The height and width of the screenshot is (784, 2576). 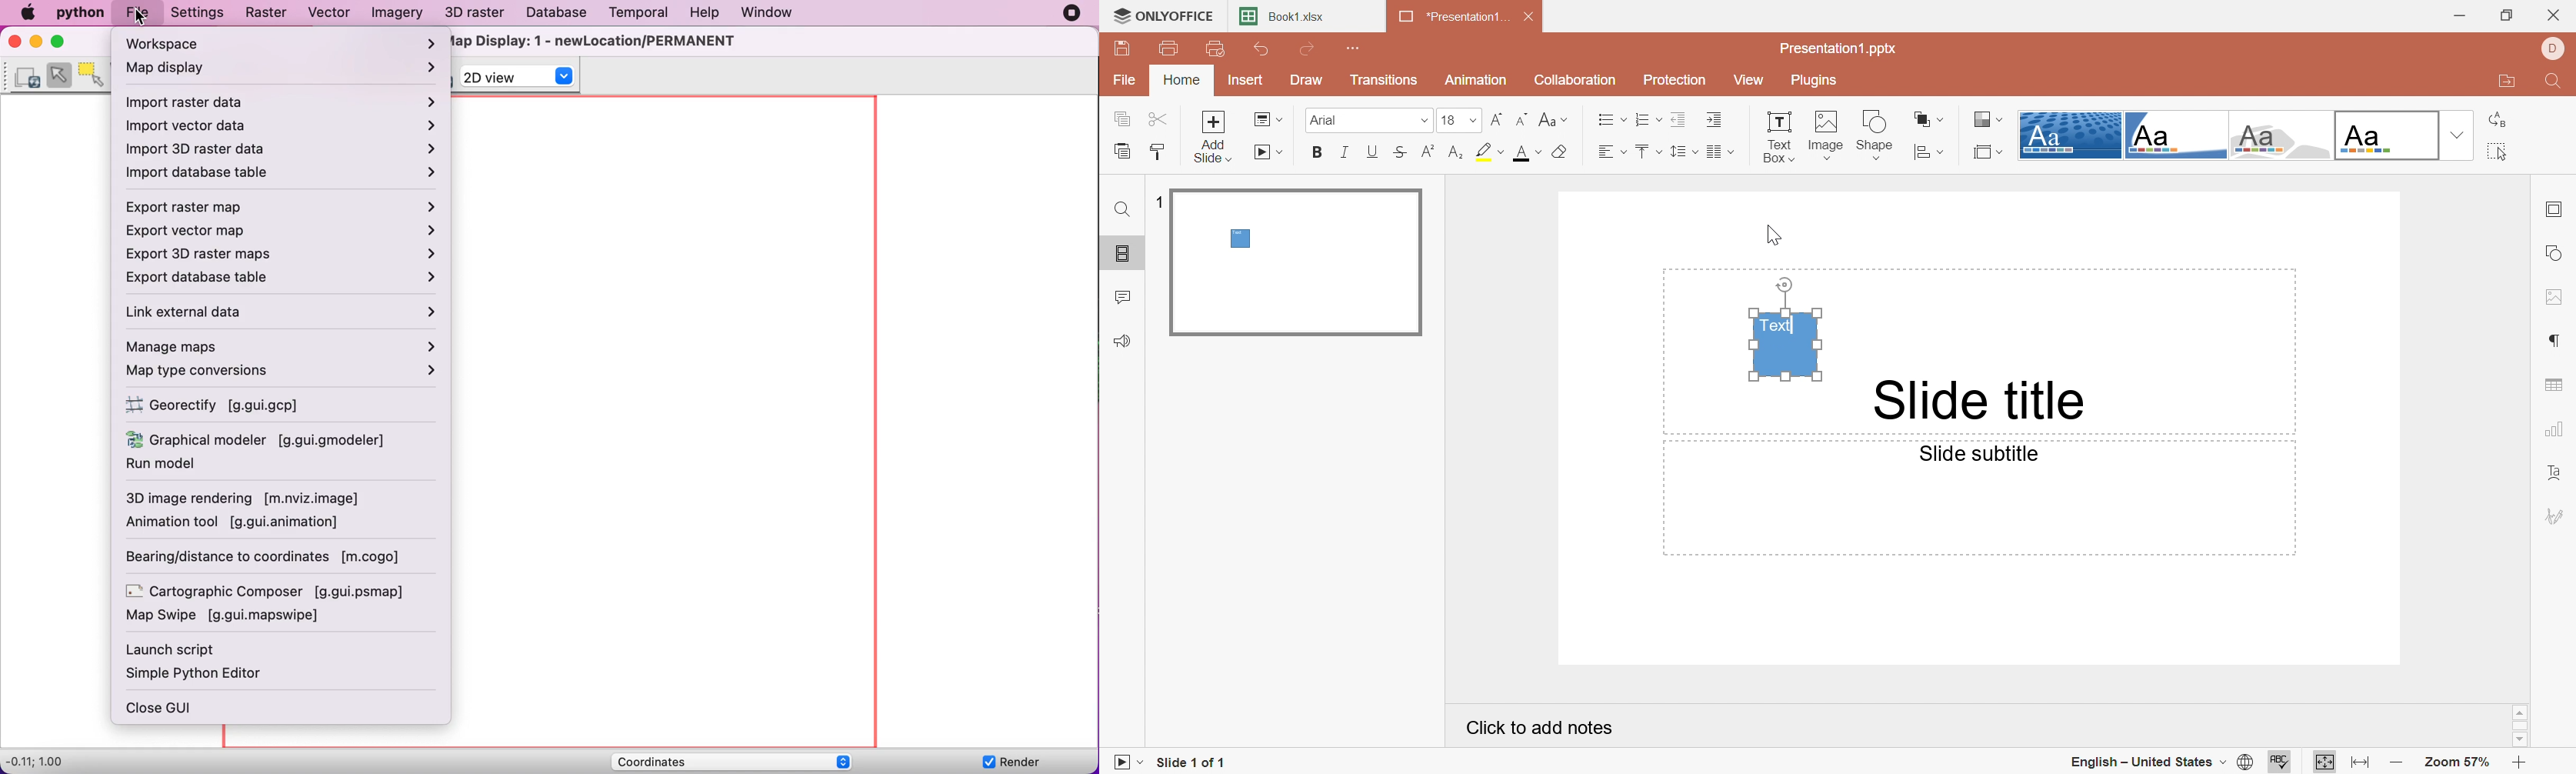 I want to click on Scroll Bar, so click(x=2522, y=726).